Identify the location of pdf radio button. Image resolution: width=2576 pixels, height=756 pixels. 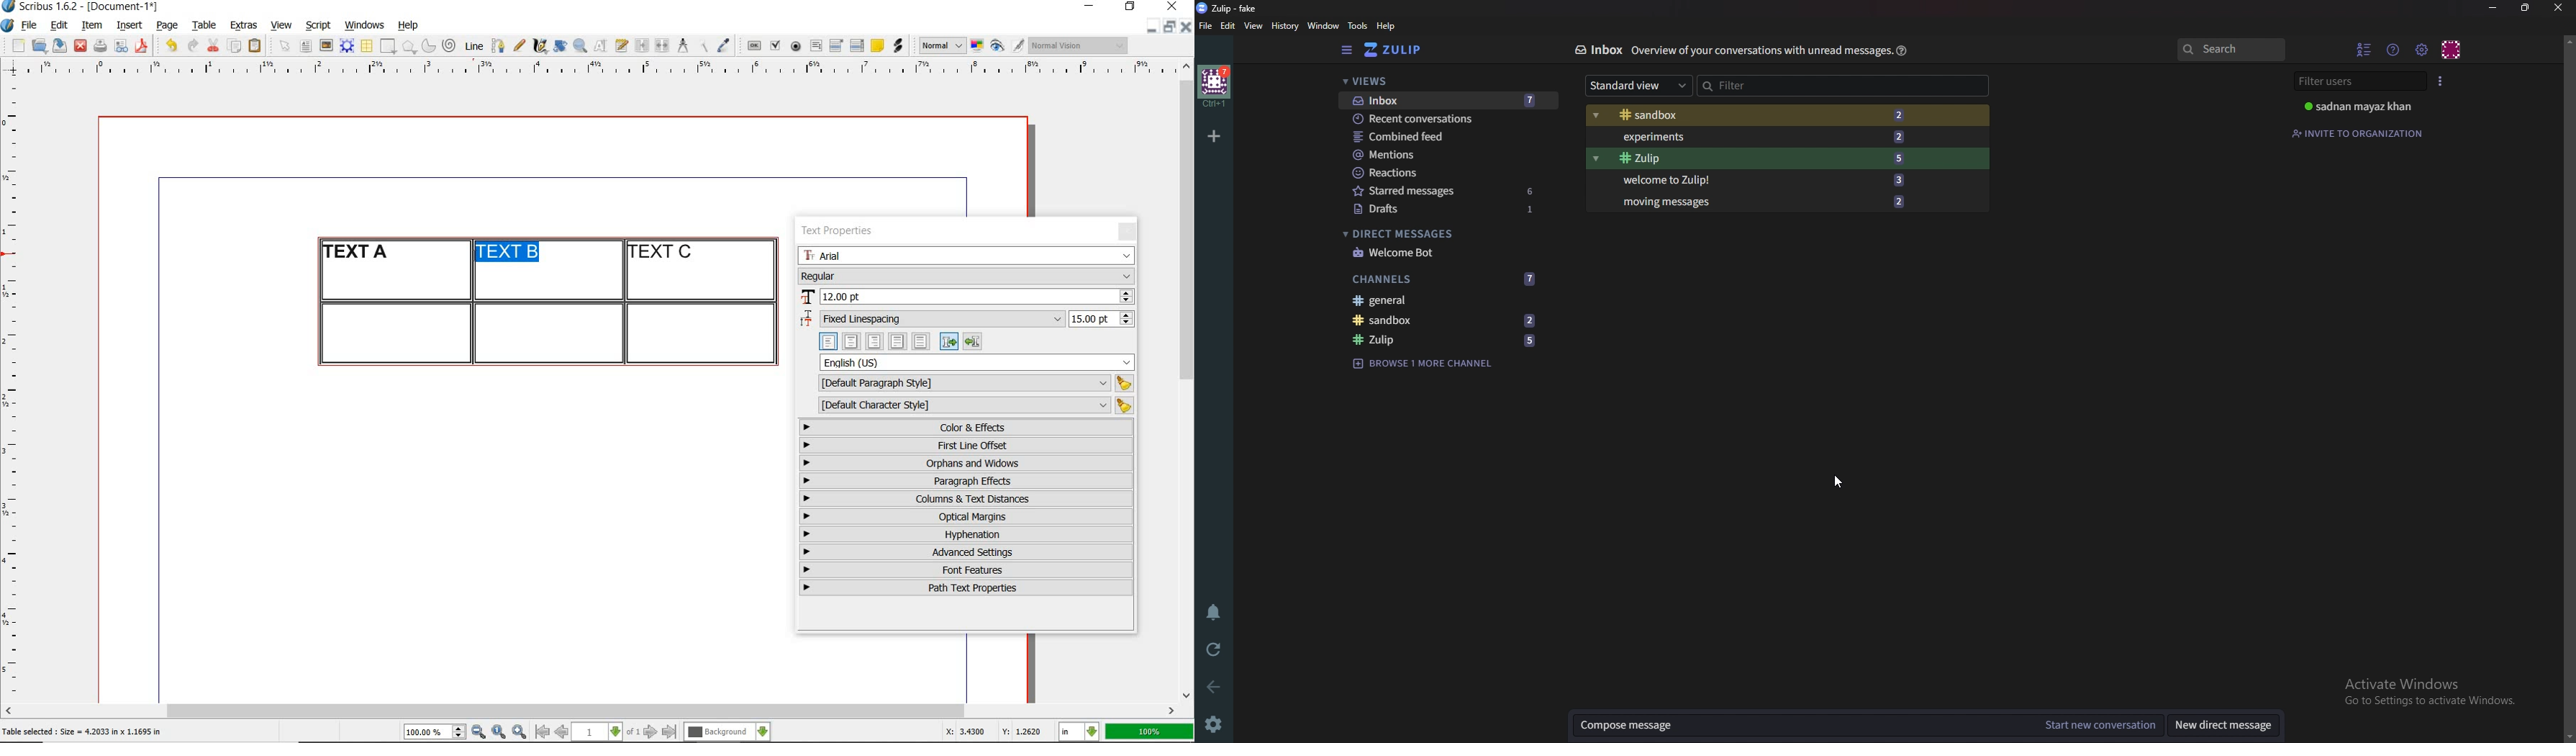
(796, 48).